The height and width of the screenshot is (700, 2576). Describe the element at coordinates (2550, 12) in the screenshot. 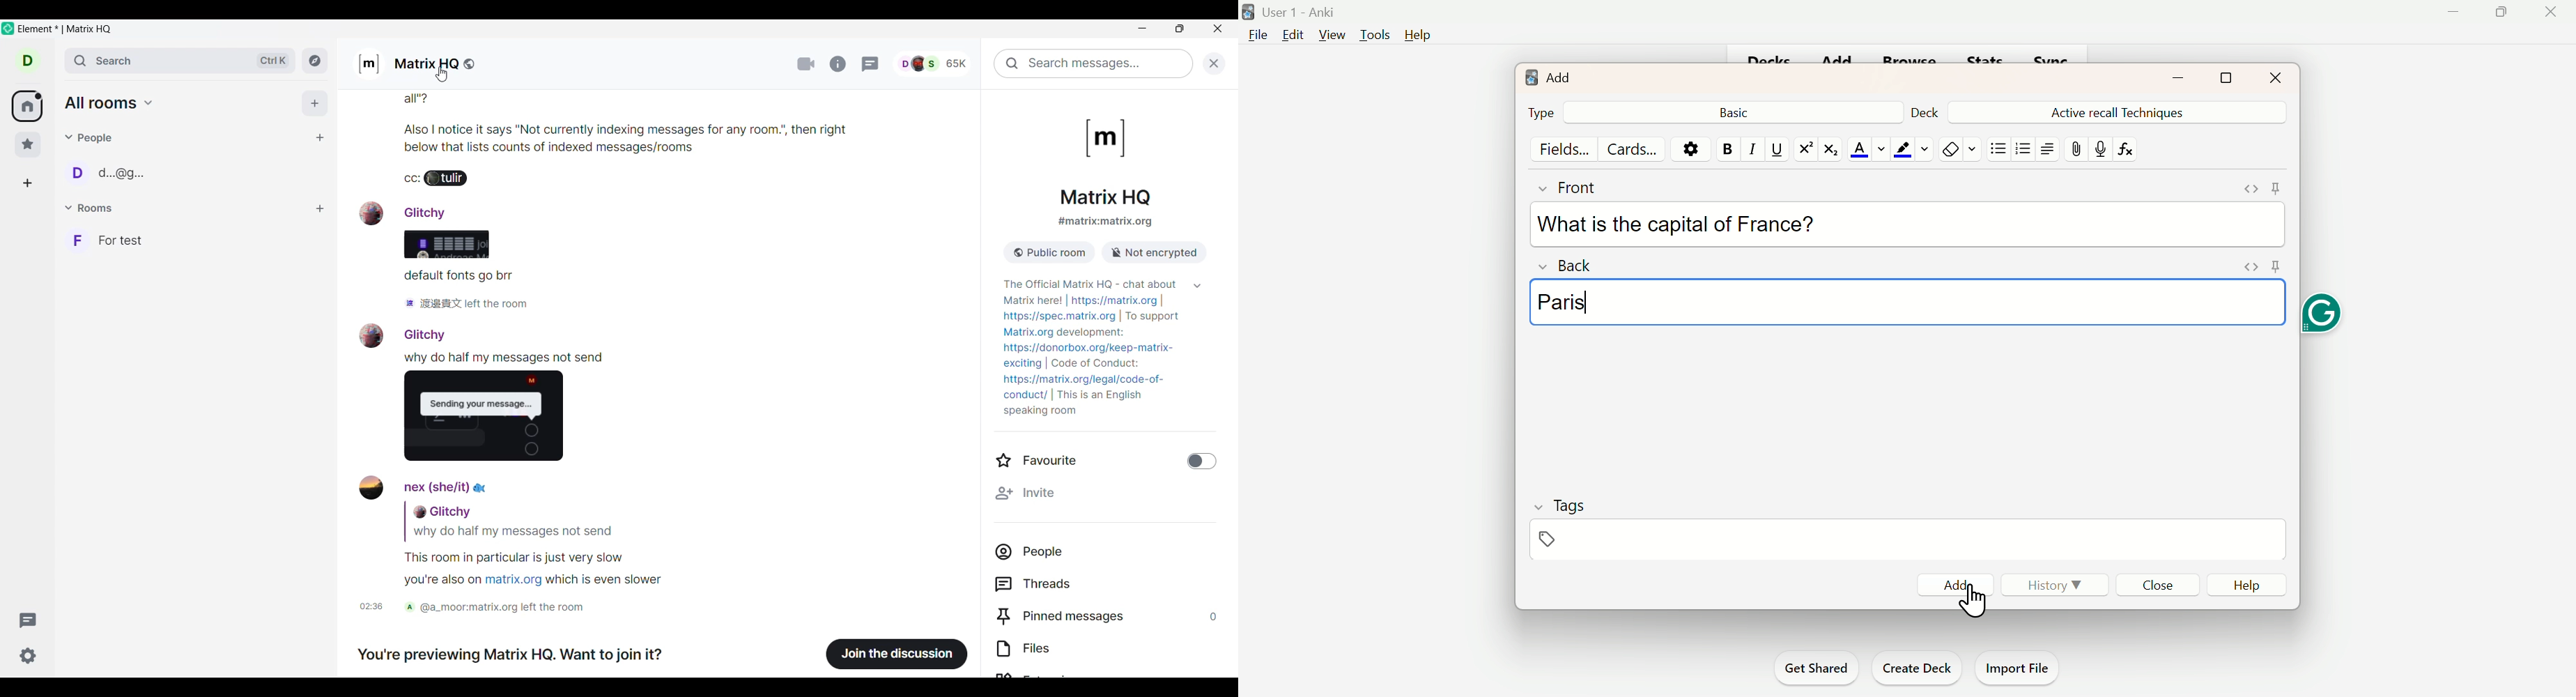

I see `Close` at that location.